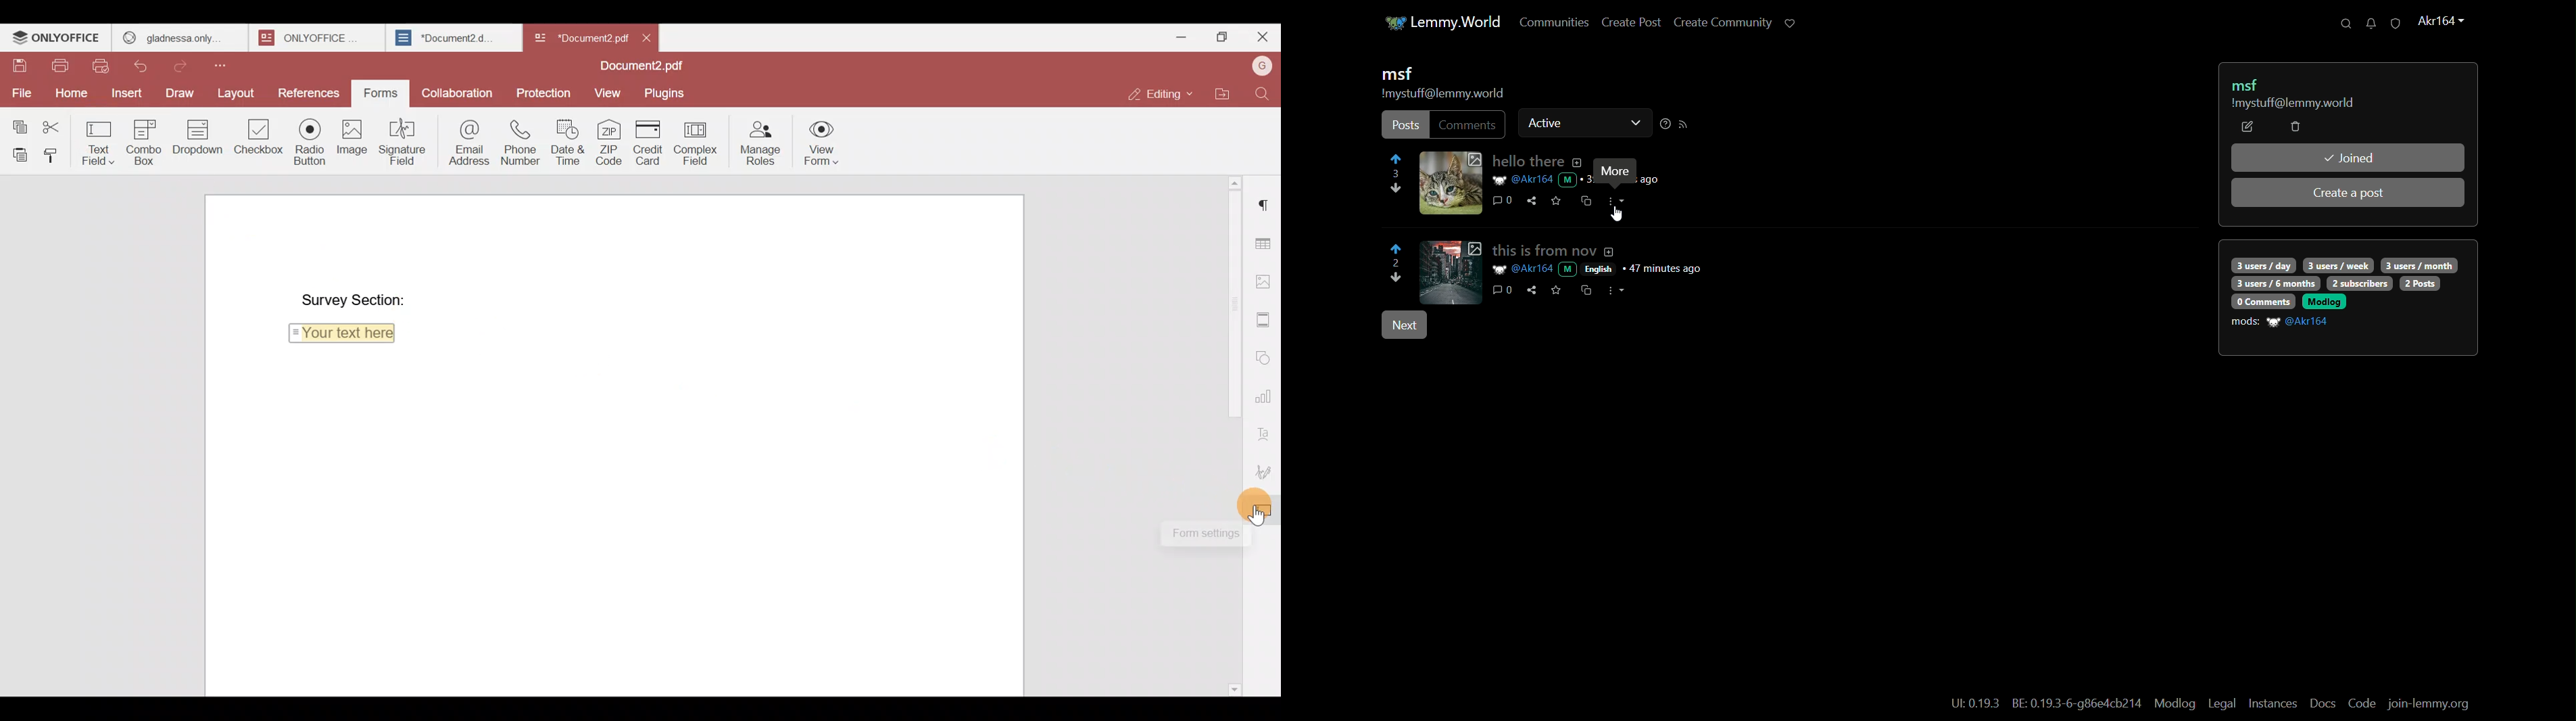 The image size is (2576, 728). What do you see at coordinates (1403, 326) in the screenshot?
I see `next` at bounding box center [1403, 326].